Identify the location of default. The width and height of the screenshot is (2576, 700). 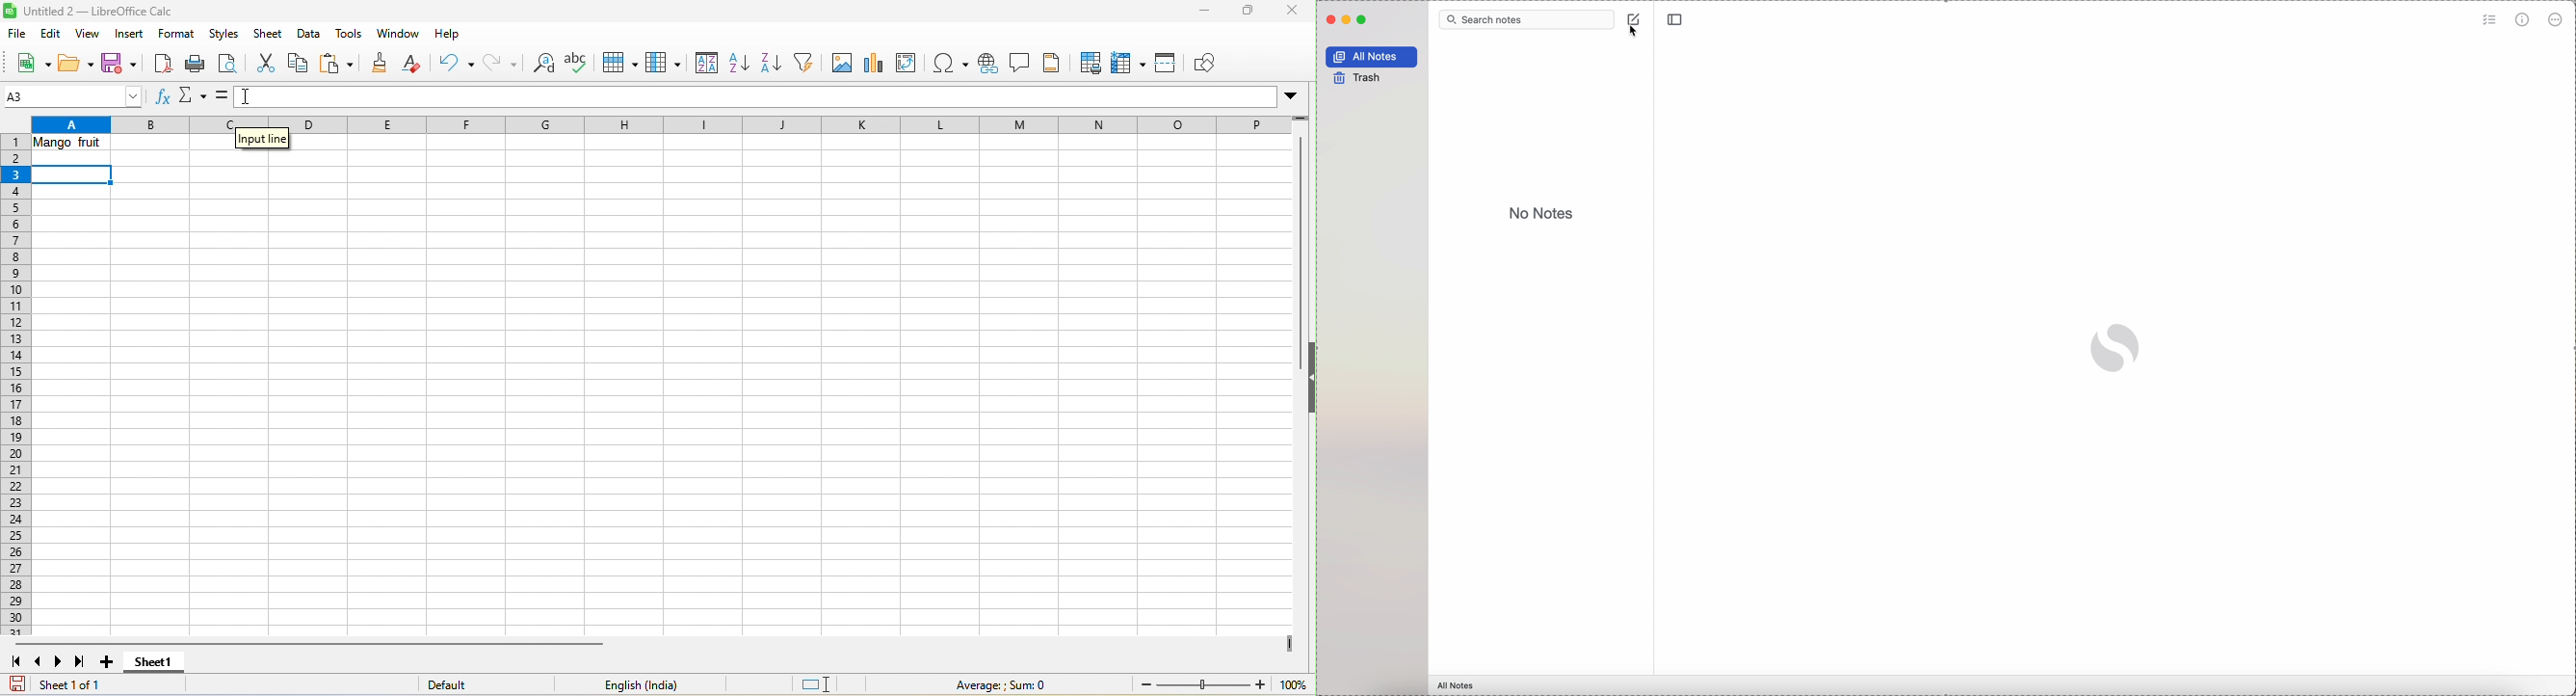
(467, 685).